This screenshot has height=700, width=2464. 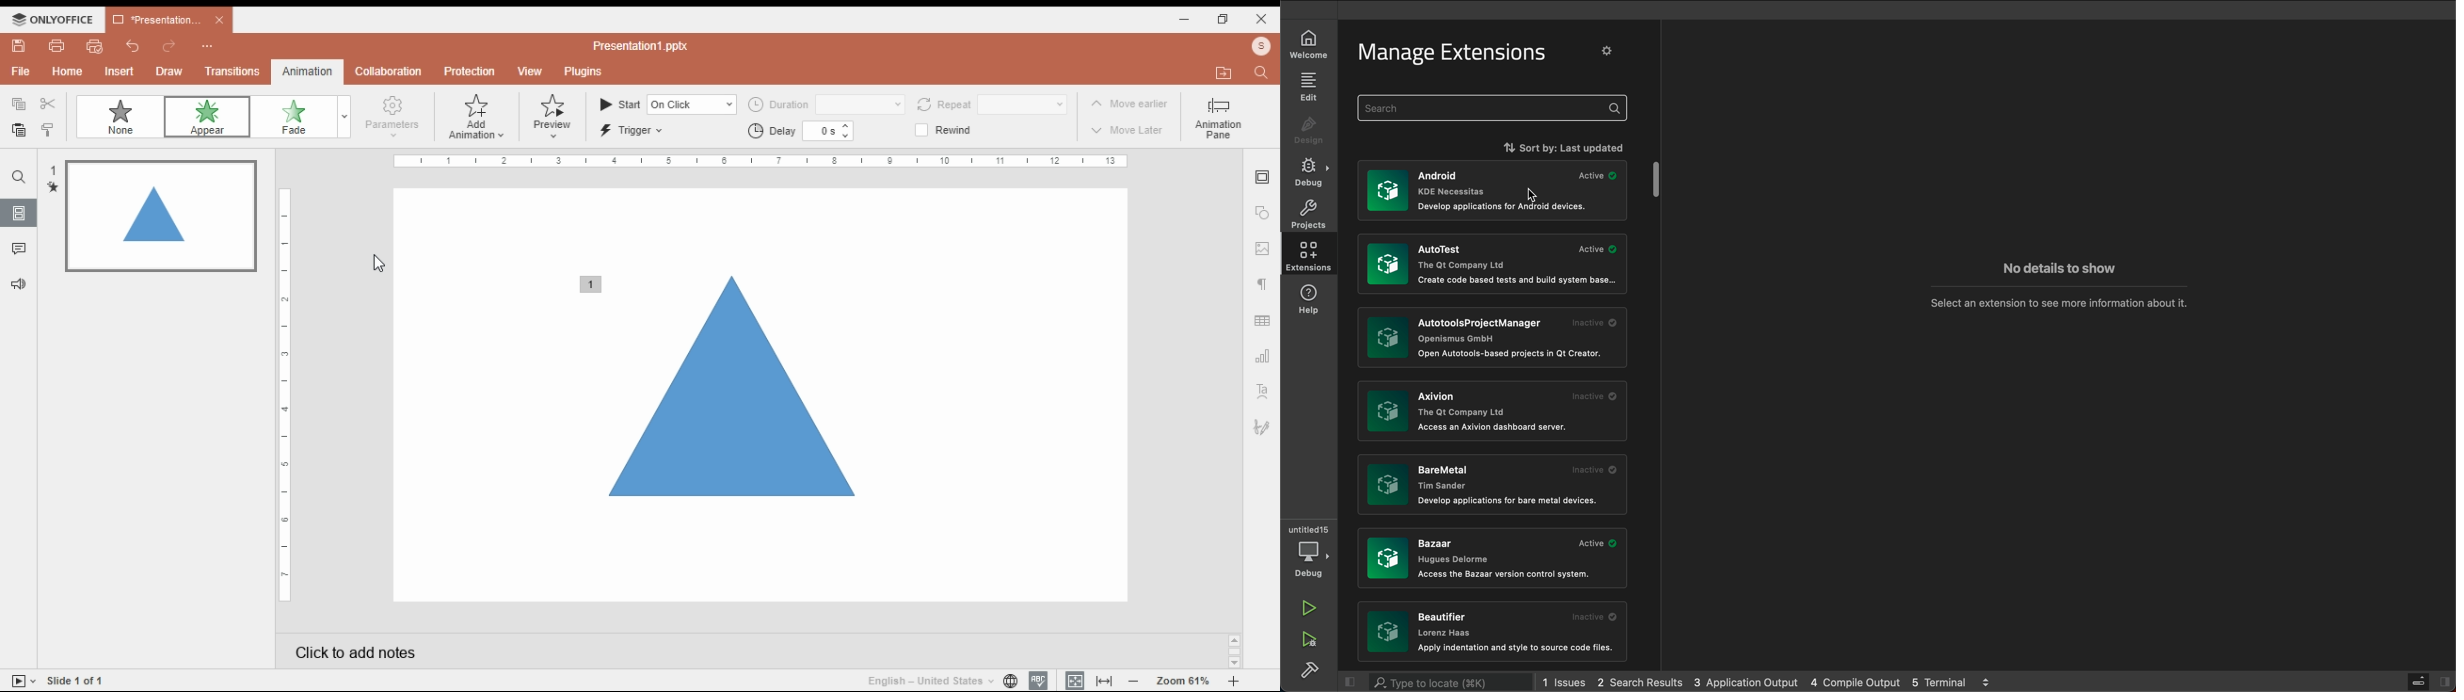 What do you see at coordinates (1494, 633) in the screenshot?
I see `extensions list` at bounding box center [1494, 633].